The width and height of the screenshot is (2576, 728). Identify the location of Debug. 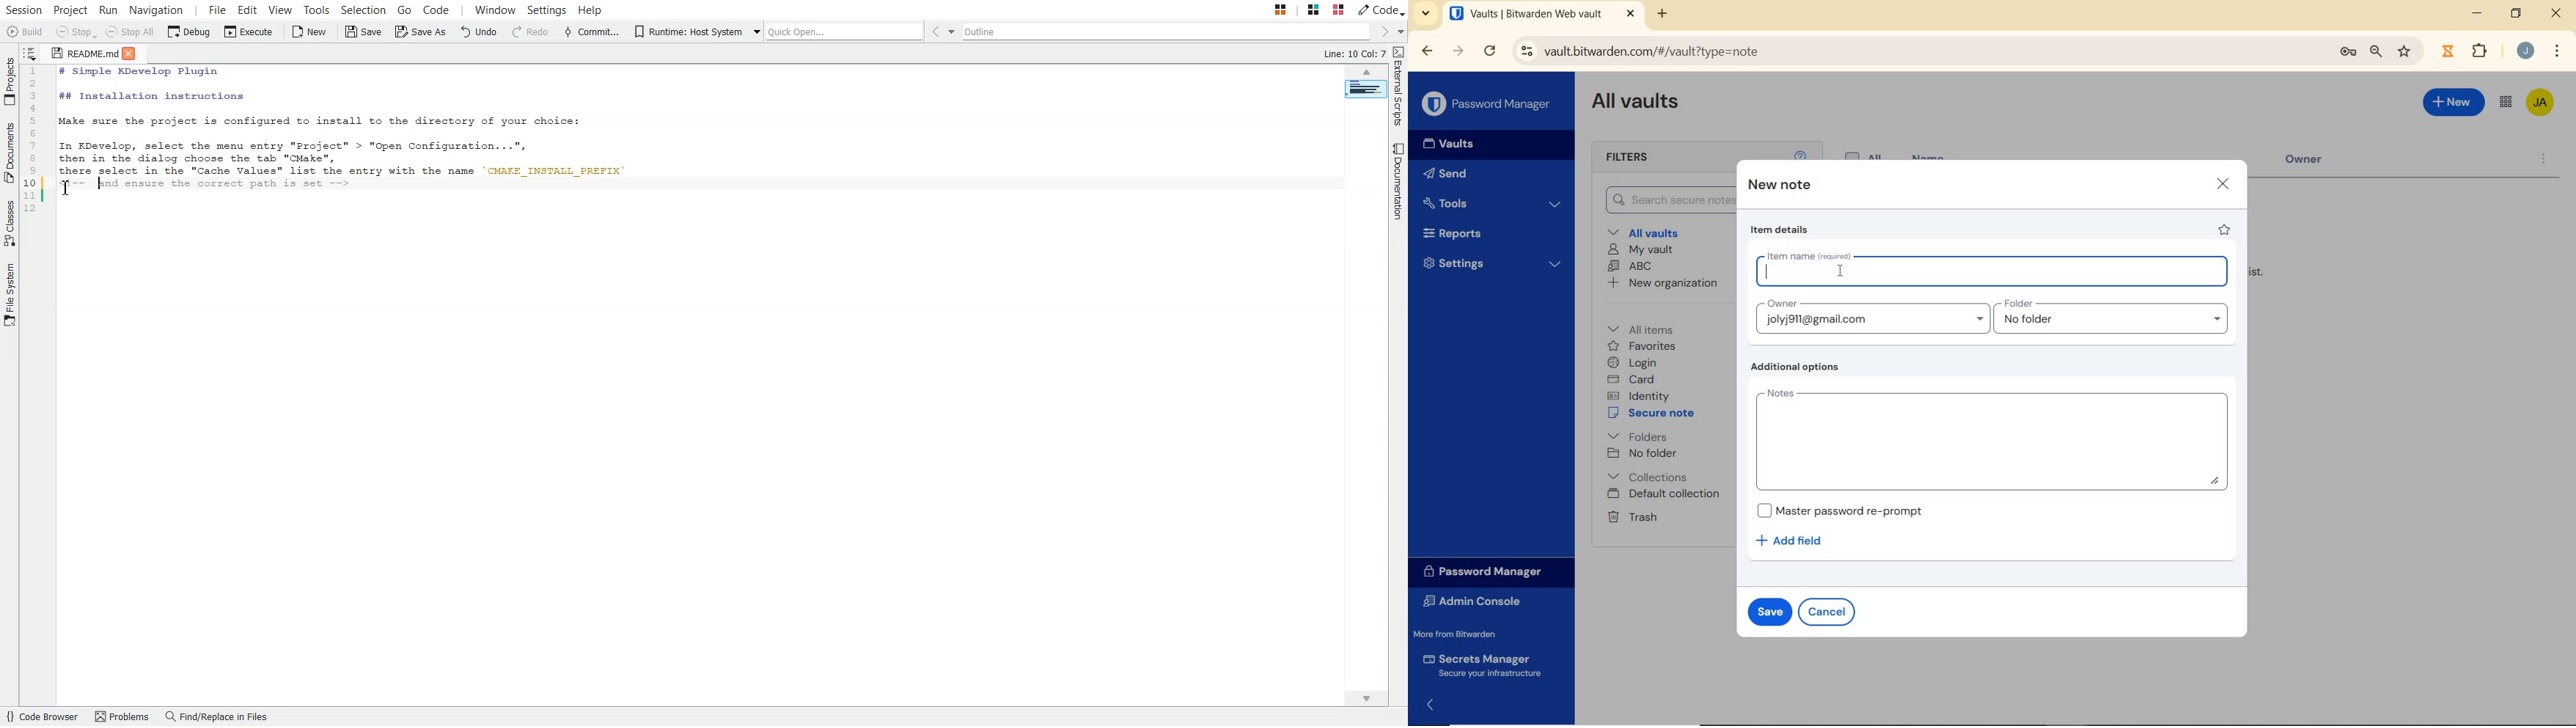
(188, 32).